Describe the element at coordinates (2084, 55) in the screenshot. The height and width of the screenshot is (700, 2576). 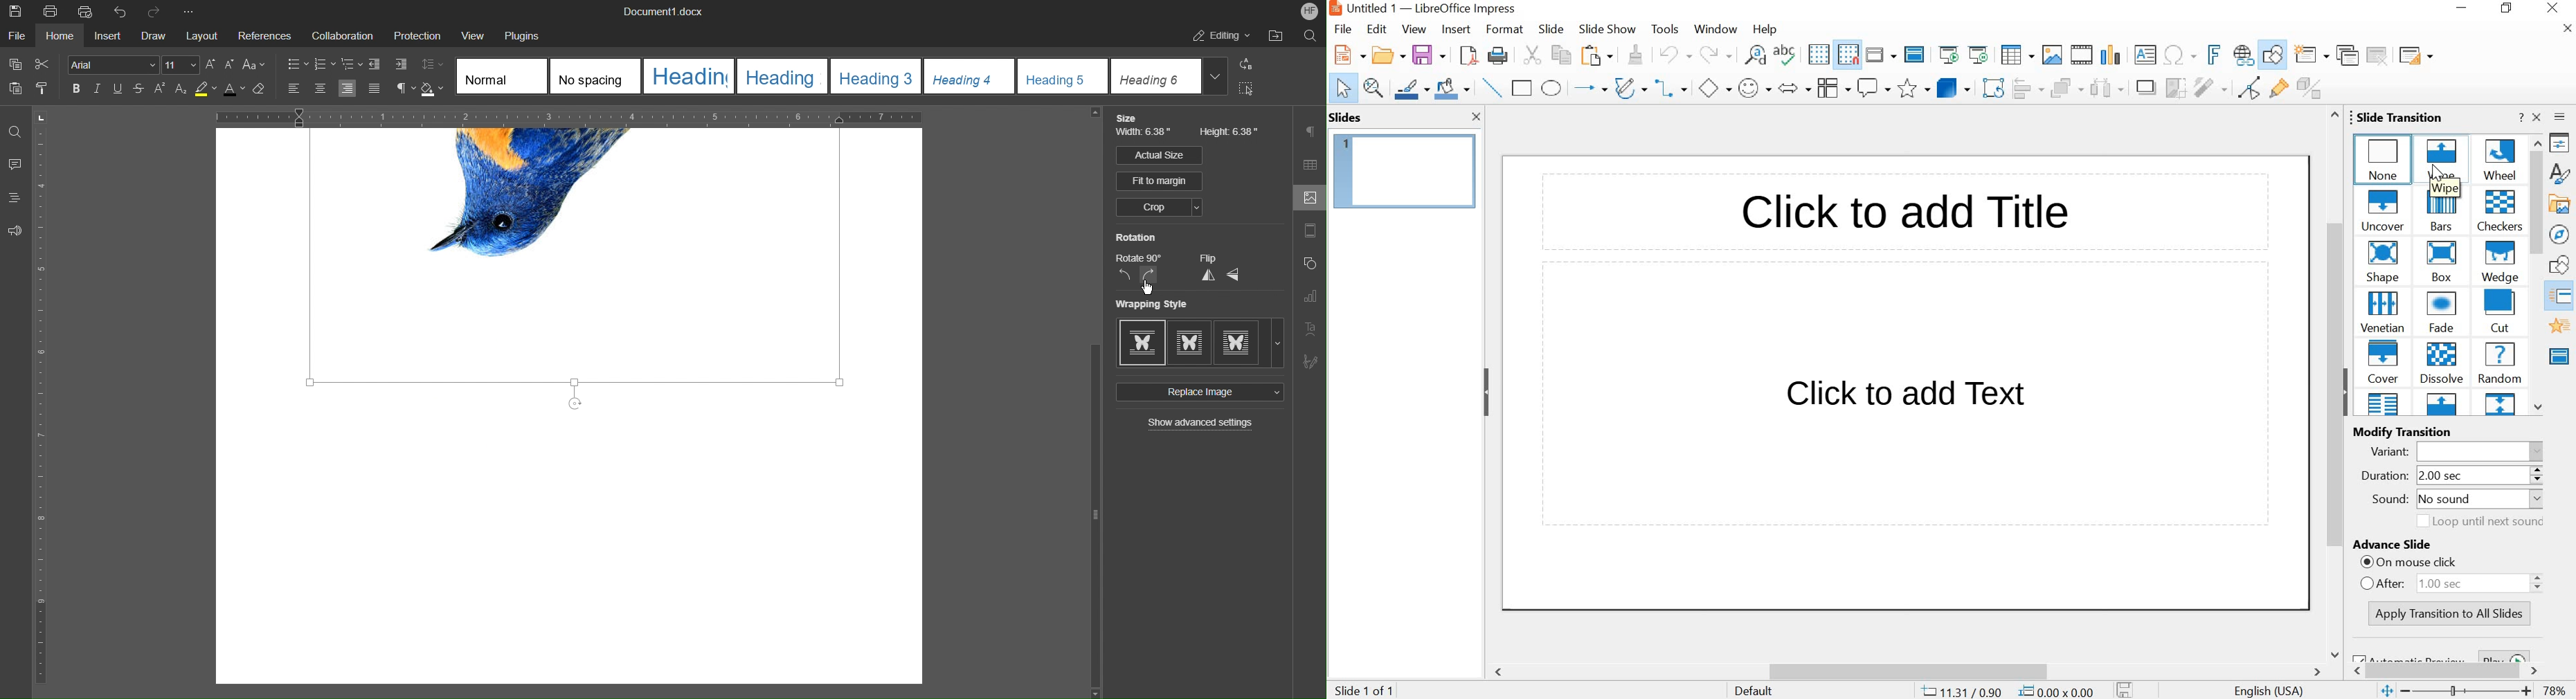
I see `Insert audio or video` at that location.